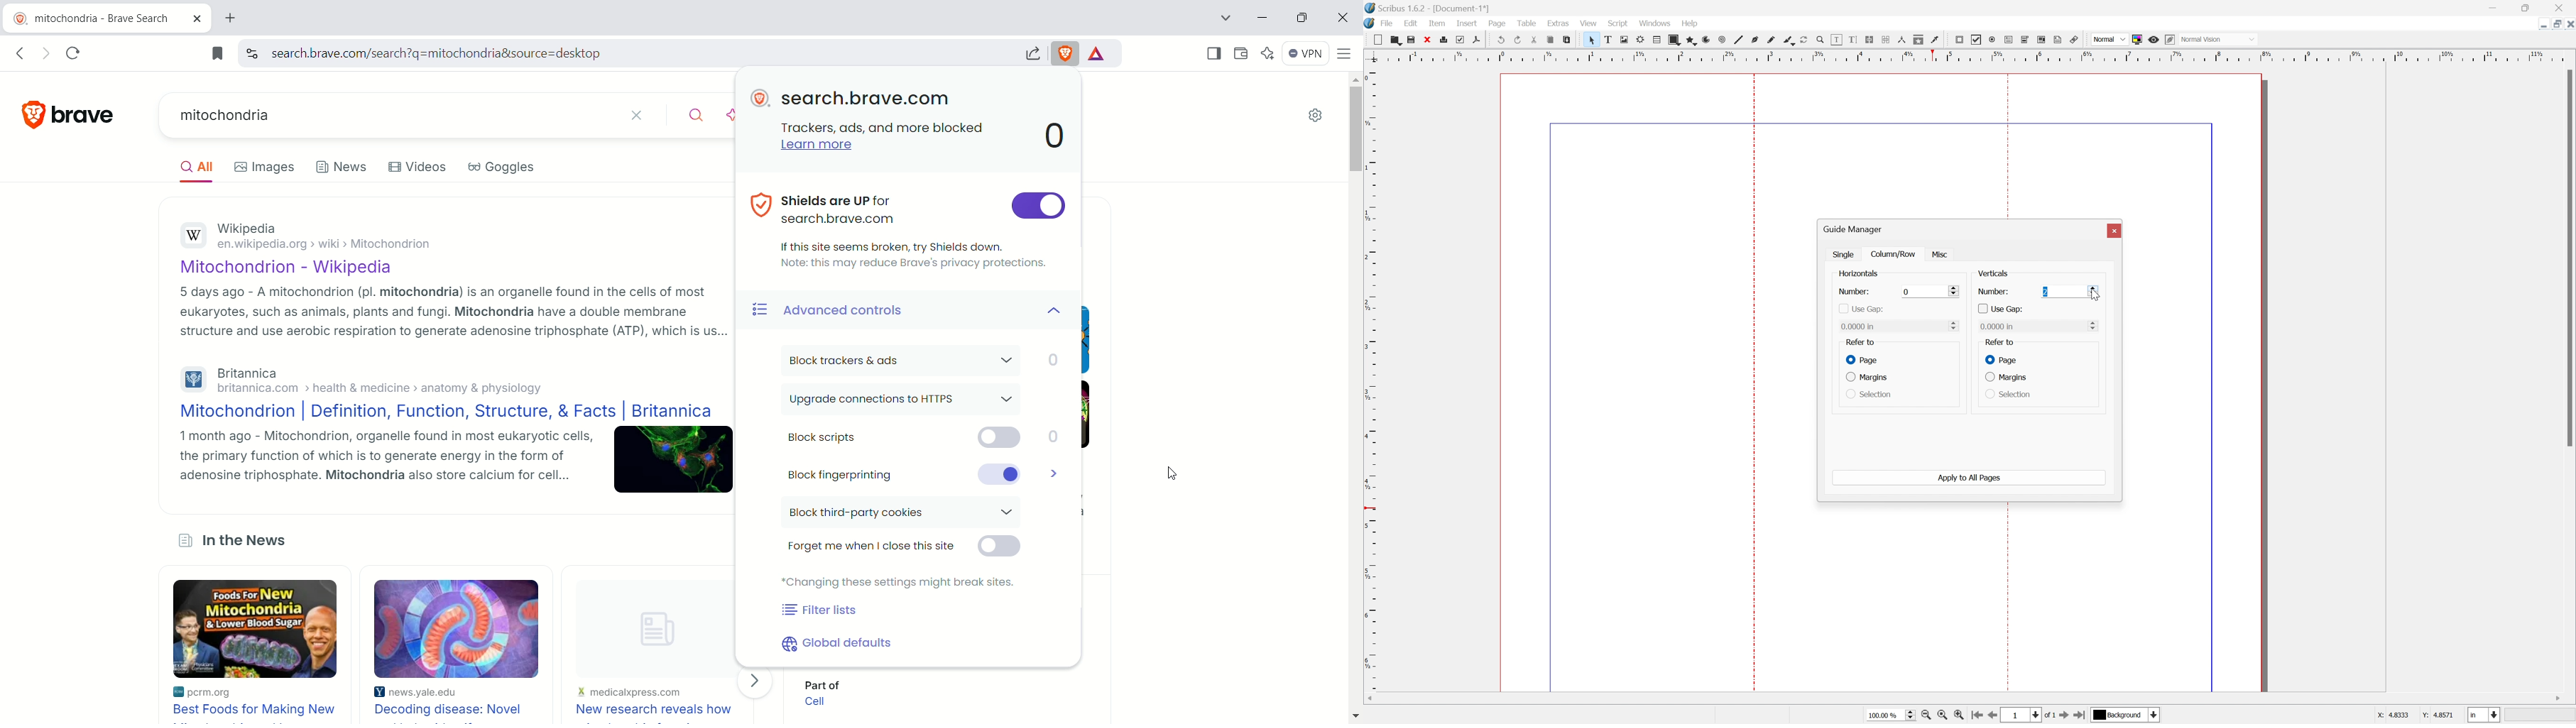 The image size is (2576, 728). What do you see at coordinates (1895, 253) in the screenshot?
I see `column/row` at bounding box center [1895, 253].